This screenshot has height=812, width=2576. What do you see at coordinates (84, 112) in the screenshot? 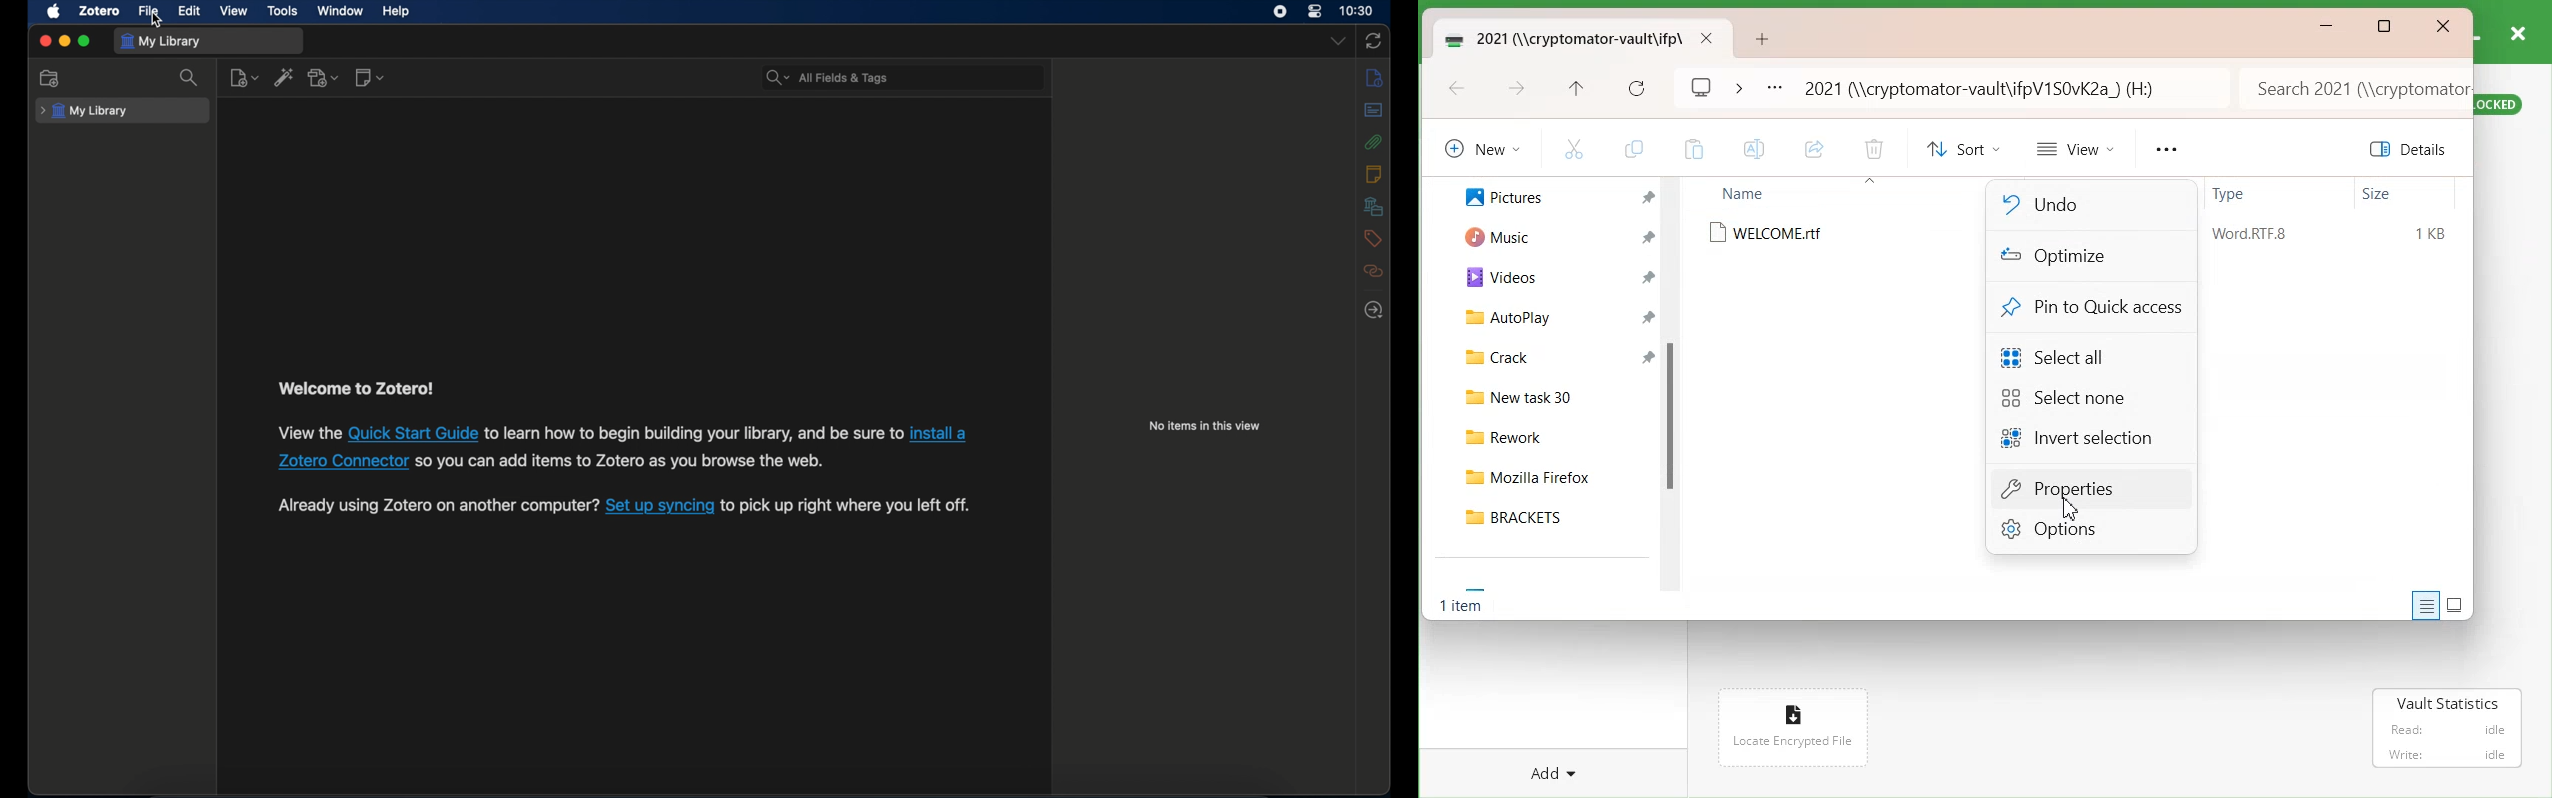
I see `my library` at bounding box center [84, 112].